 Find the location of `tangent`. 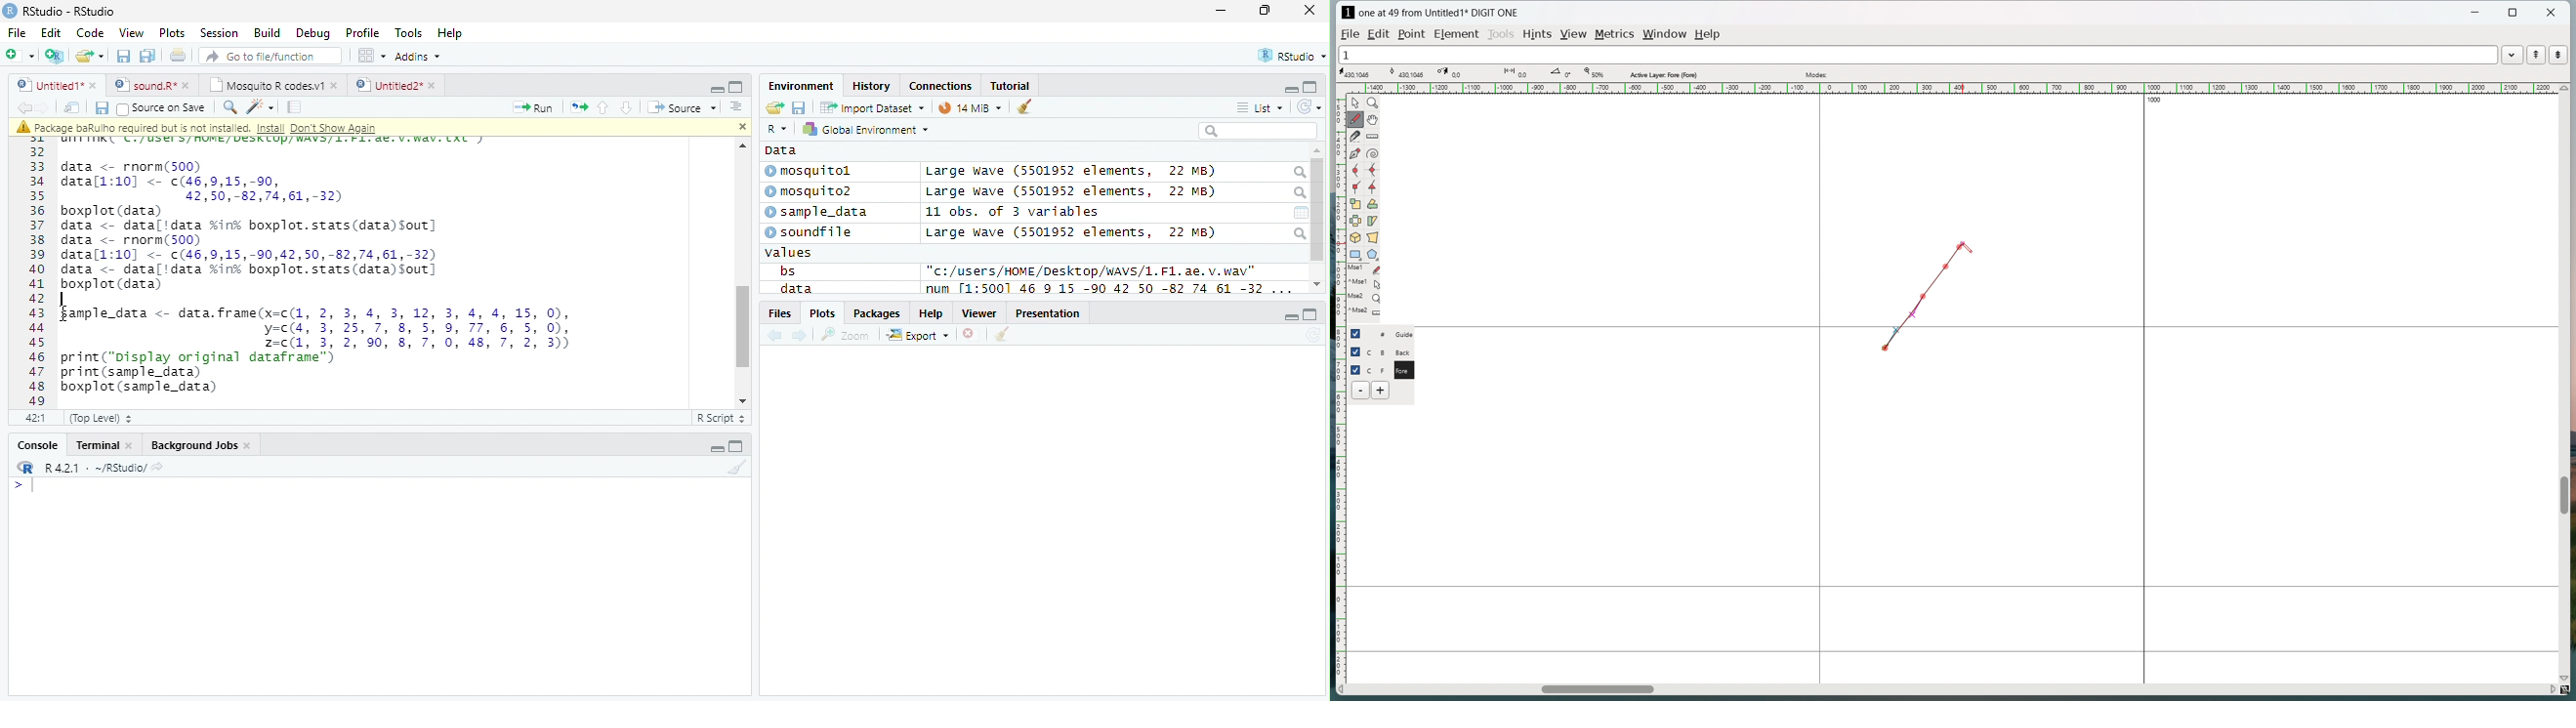

tangent is located at coordinates (1407, 72).